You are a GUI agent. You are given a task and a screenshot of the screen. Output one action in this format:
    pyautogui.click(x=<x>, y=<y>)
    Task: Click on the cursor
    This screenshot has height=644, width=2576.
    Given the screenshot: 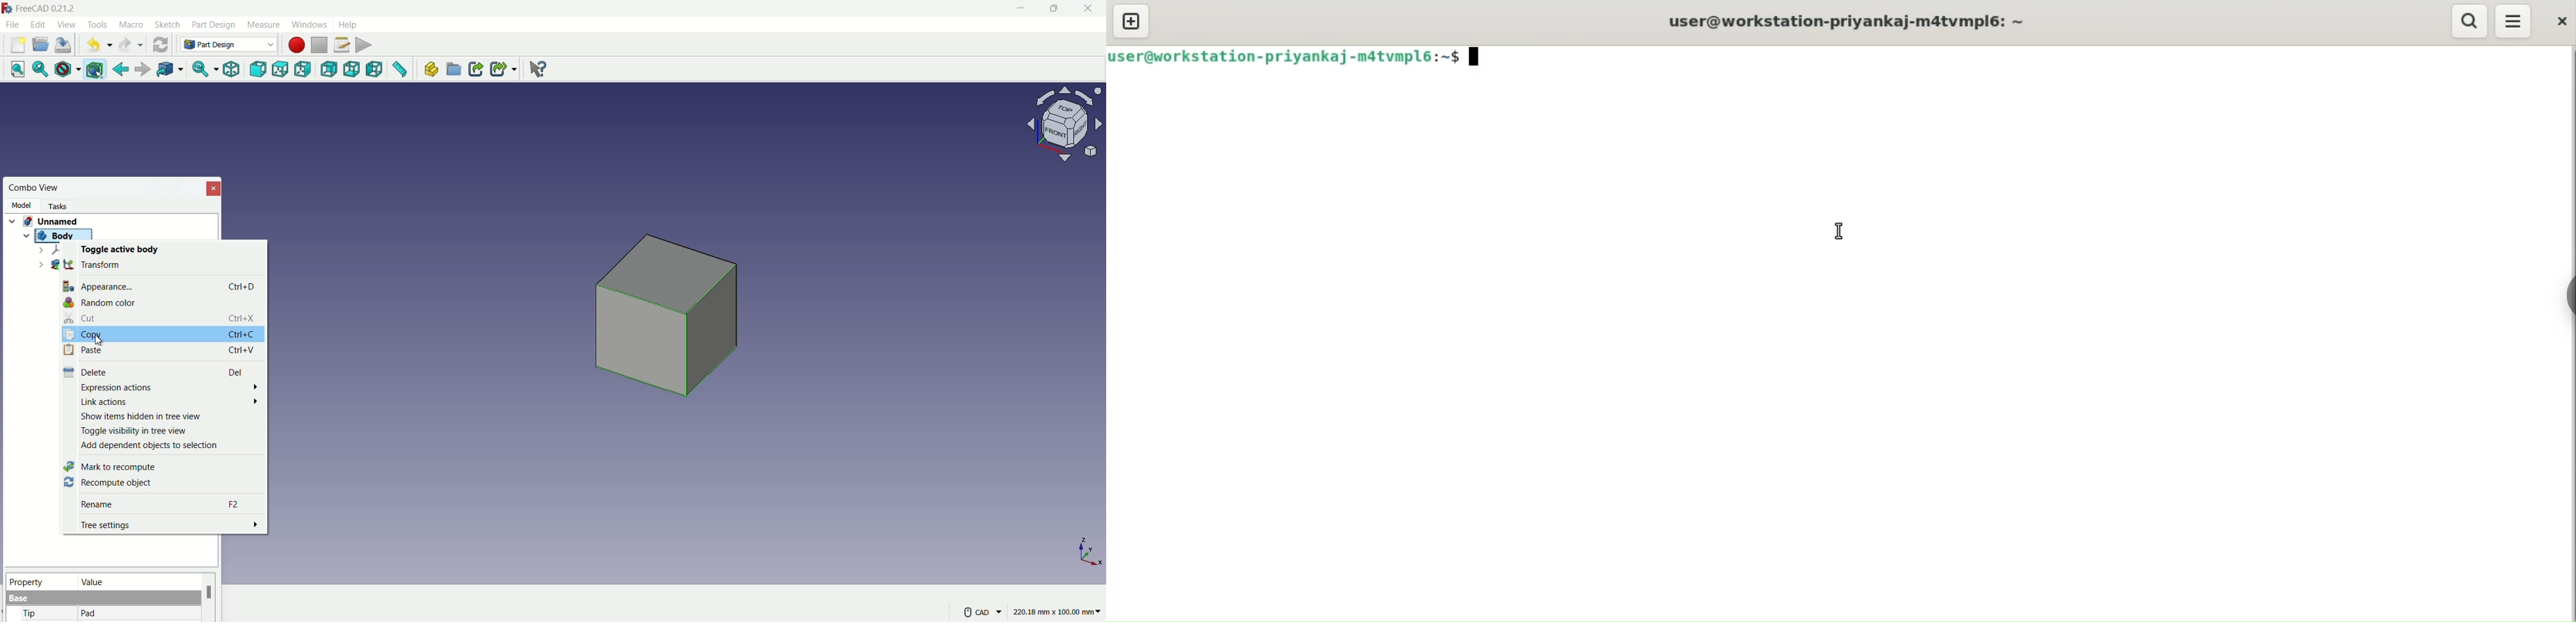 What is the action you would take?
    pyautogui.click(x=100, y=341)
    